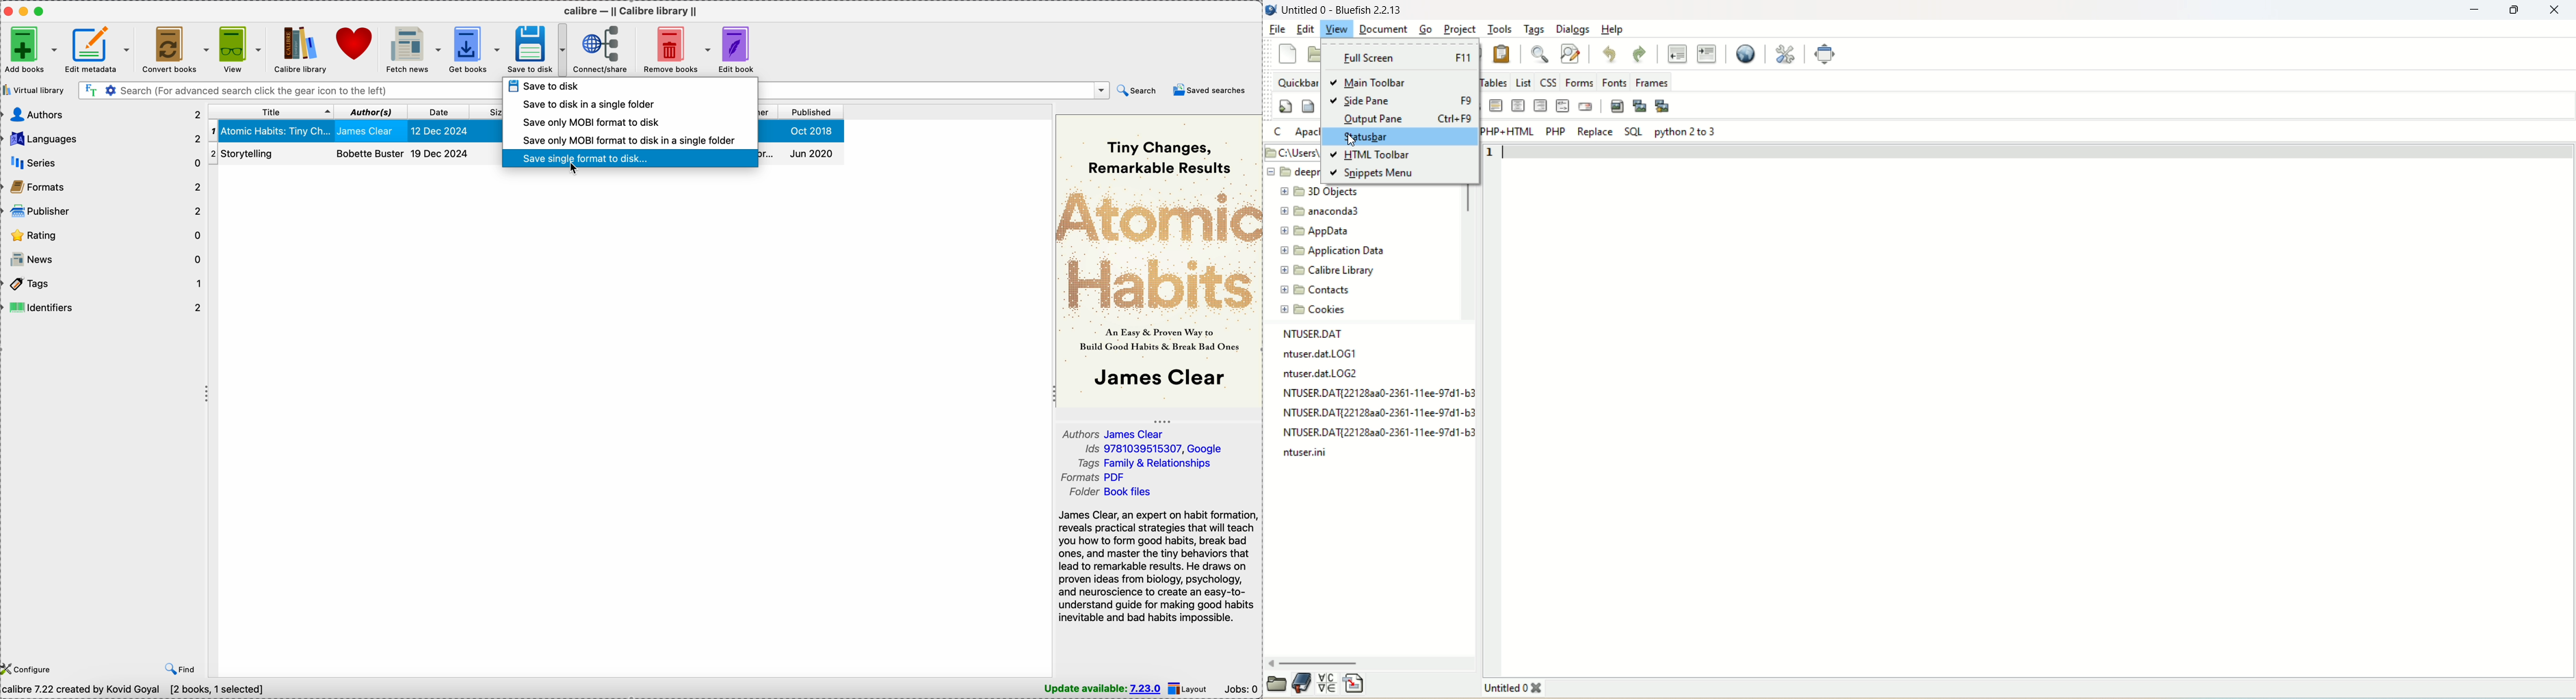  What do you see at coordinates (767, 112) in the screenshot?
I see `publisher` at bounding box center [767, 112].